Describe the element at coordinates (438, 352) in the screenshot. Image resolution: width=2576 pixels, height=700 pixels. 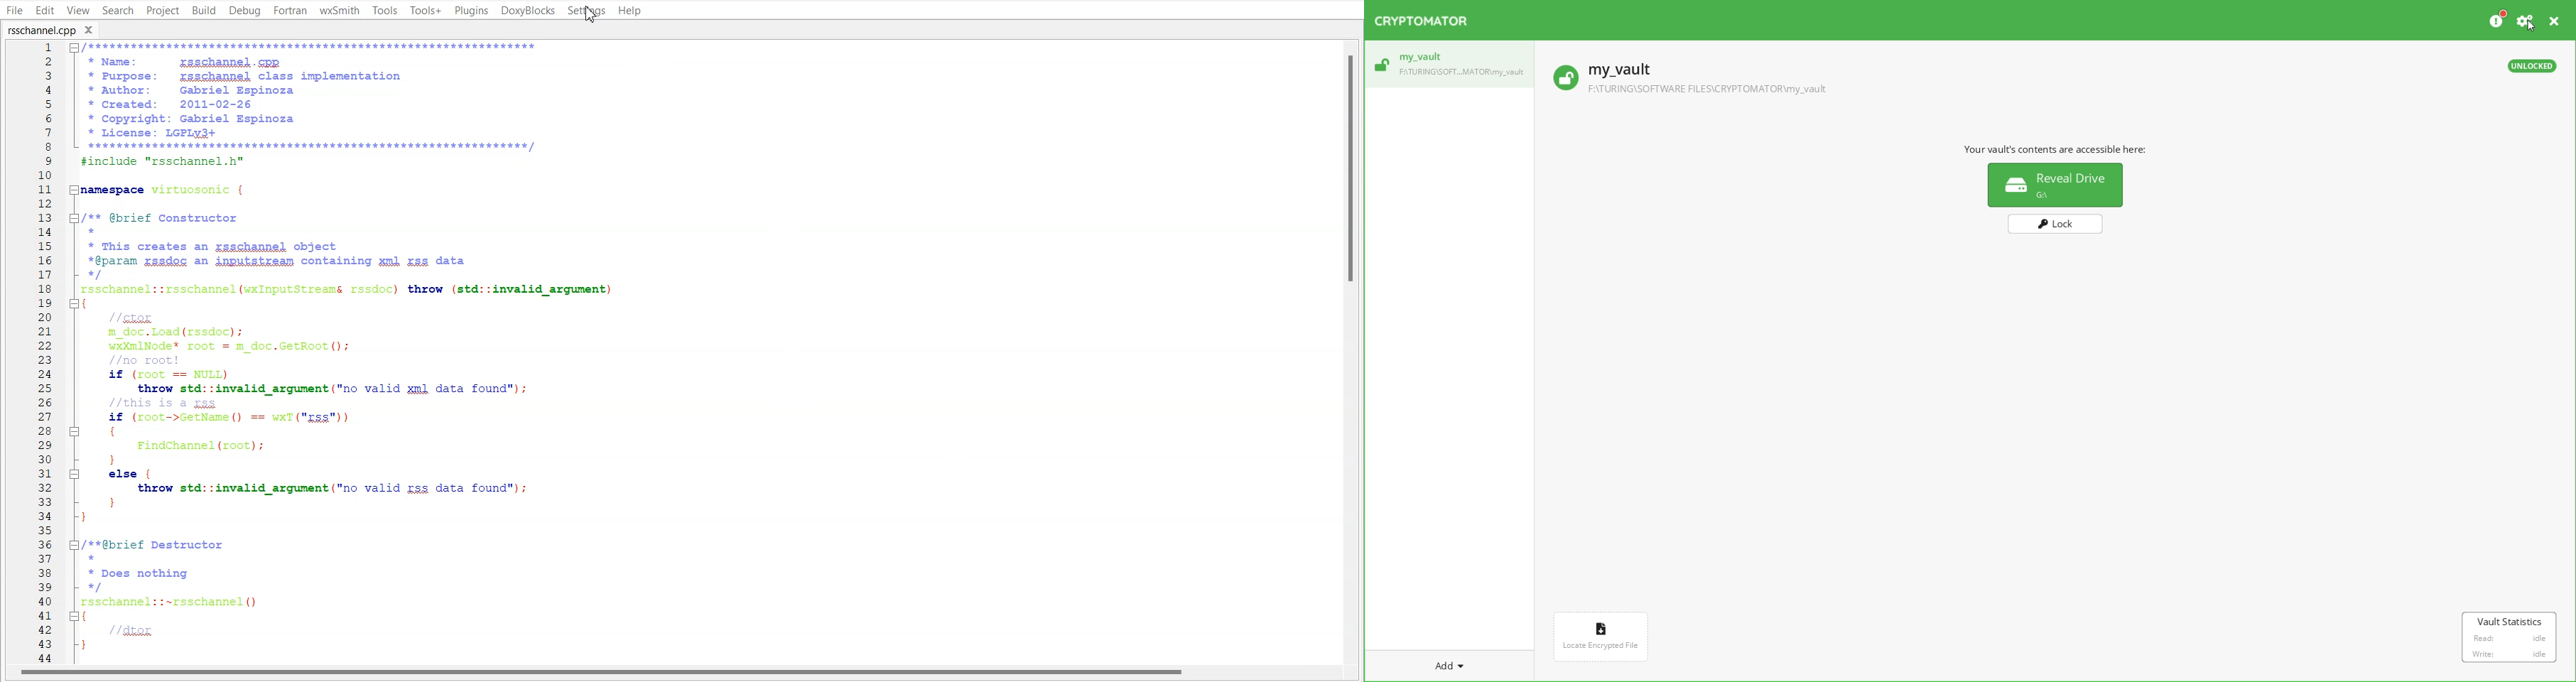
I see `* Name: zsschannel ER
* Purpose:  xsschannel class implementation
* Ruthor: Gabriel Espinoza
* Created: 2011-02-26
* Copyright: Gabriel Espinoza
* License: LGPLy3+
BE
#include "rsschannel.h”
namespace vi rtucsonic |
]/** @brief Constructor
*
* This creates an zzschannel object
*@param gssdoc an jnputsfxeam containing yml xss data
oF:
rsschannel::rsschannel (wxInputStreans rssdoc) throw (std::invalid argument
1{
=e
m_doc. Load (rssdoc) 7
wxXmlNode* root = m_doc.GetRoot();
//no root!
if (root == NULL)
throw std::invalid argument ("no valid gml data found");
//this is a pss
if (root->GetName() == wxT("xss"))
= {
FindChannel (root) ;
}
] else |
throw std::invalid argument ("no valid rss data found");
}
}
1]/**@brief Destructor
*
* Does nothing
0
rsschannel::~rsschannel ()
1{
//859%
}` at that location.